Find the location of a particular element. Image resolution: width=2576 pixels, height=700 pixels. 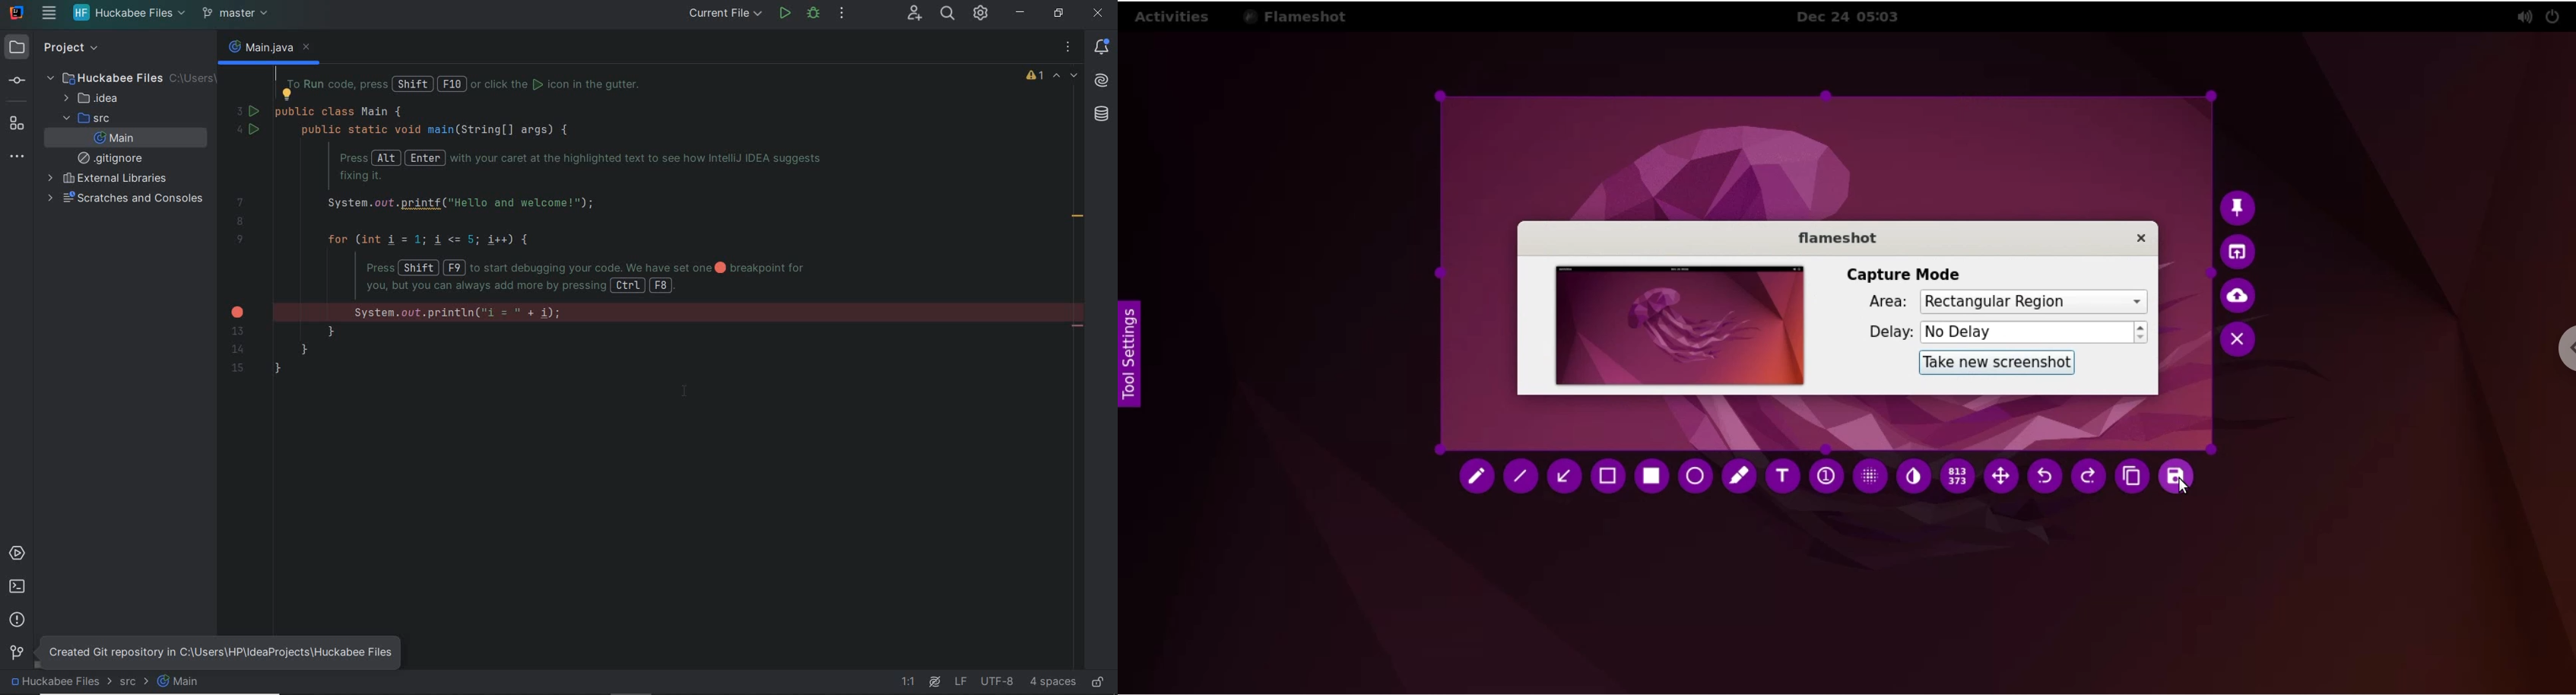

created Git repository for version control is located at coordinates (238, 646).